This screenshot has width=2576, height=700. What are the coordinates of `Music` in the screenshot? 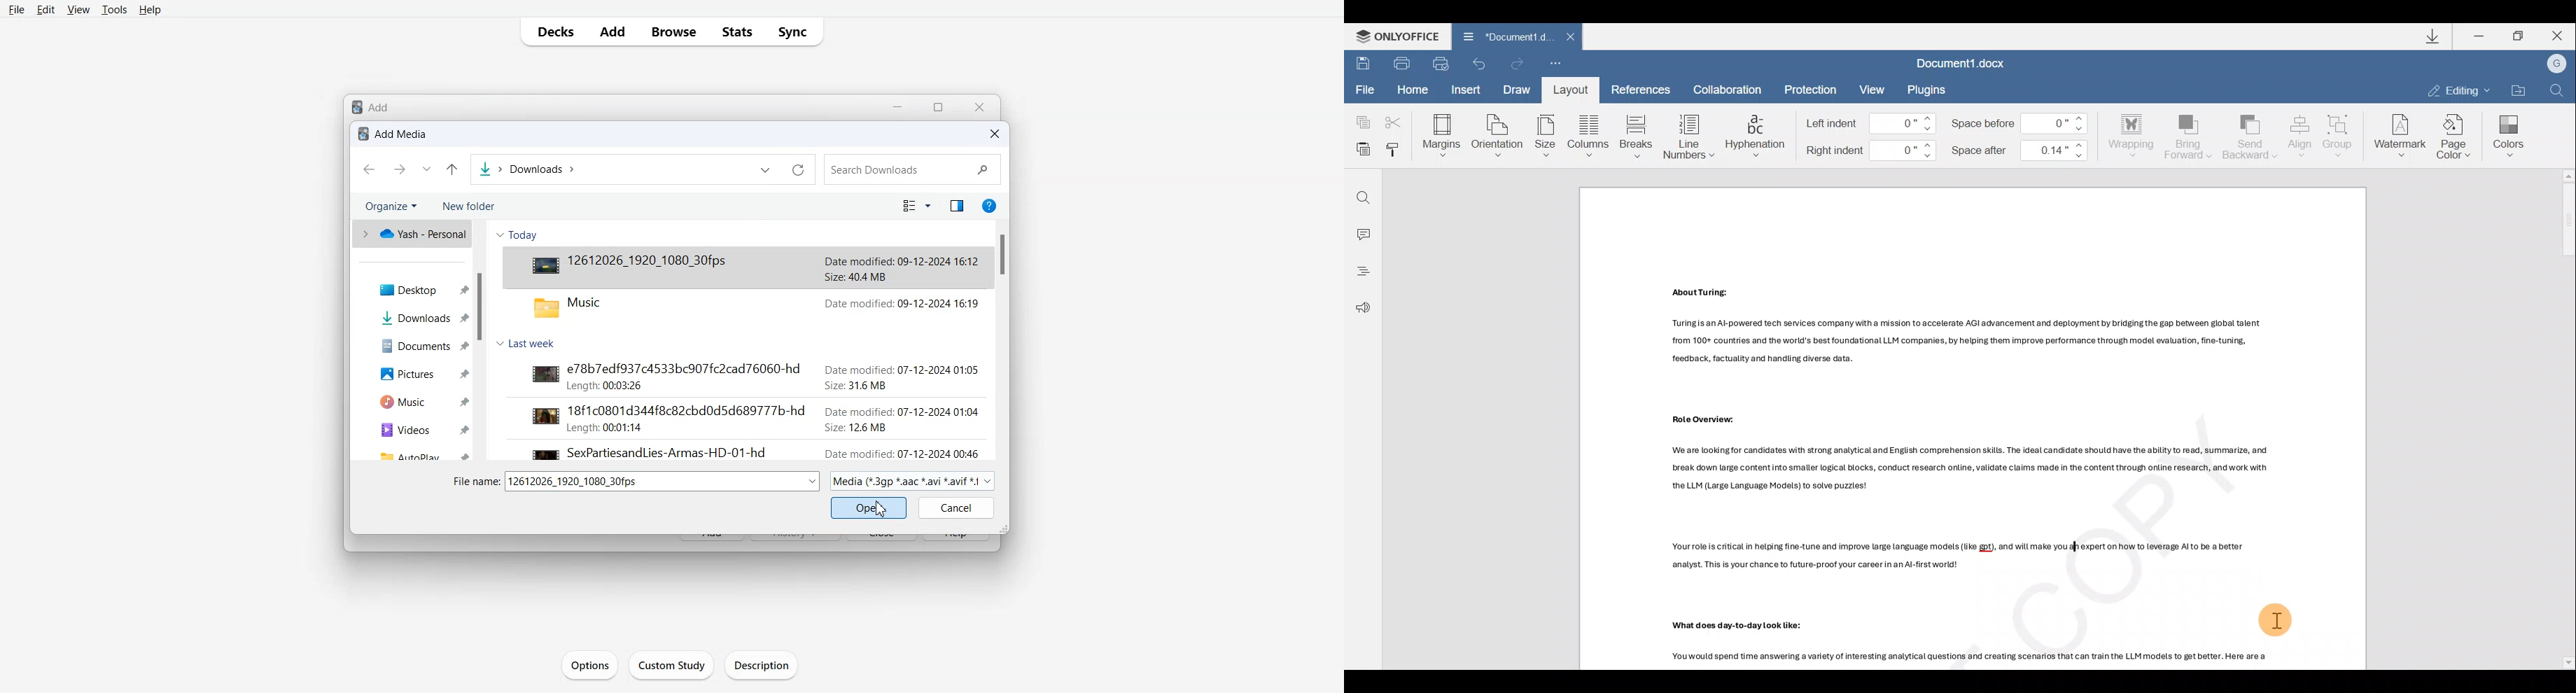 It's located at (418, 404).